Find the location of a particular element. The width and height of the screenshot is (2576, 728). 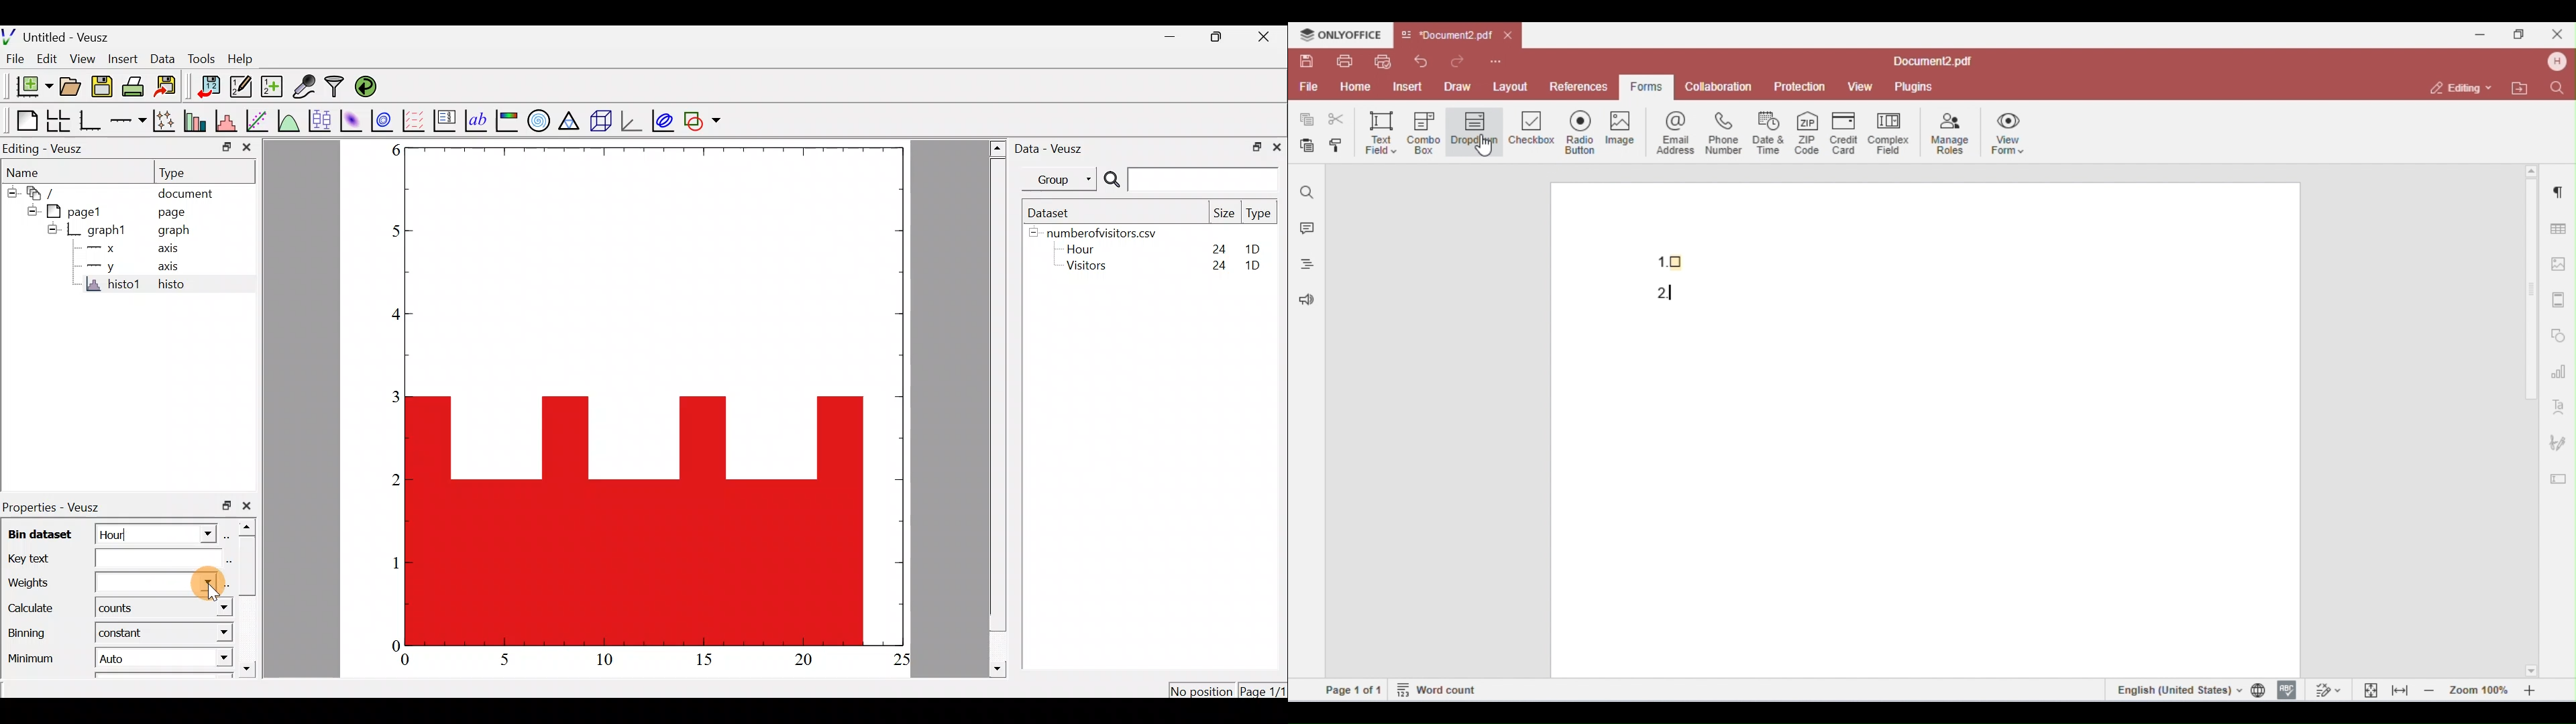

15 is located at coordinates (710, 660).